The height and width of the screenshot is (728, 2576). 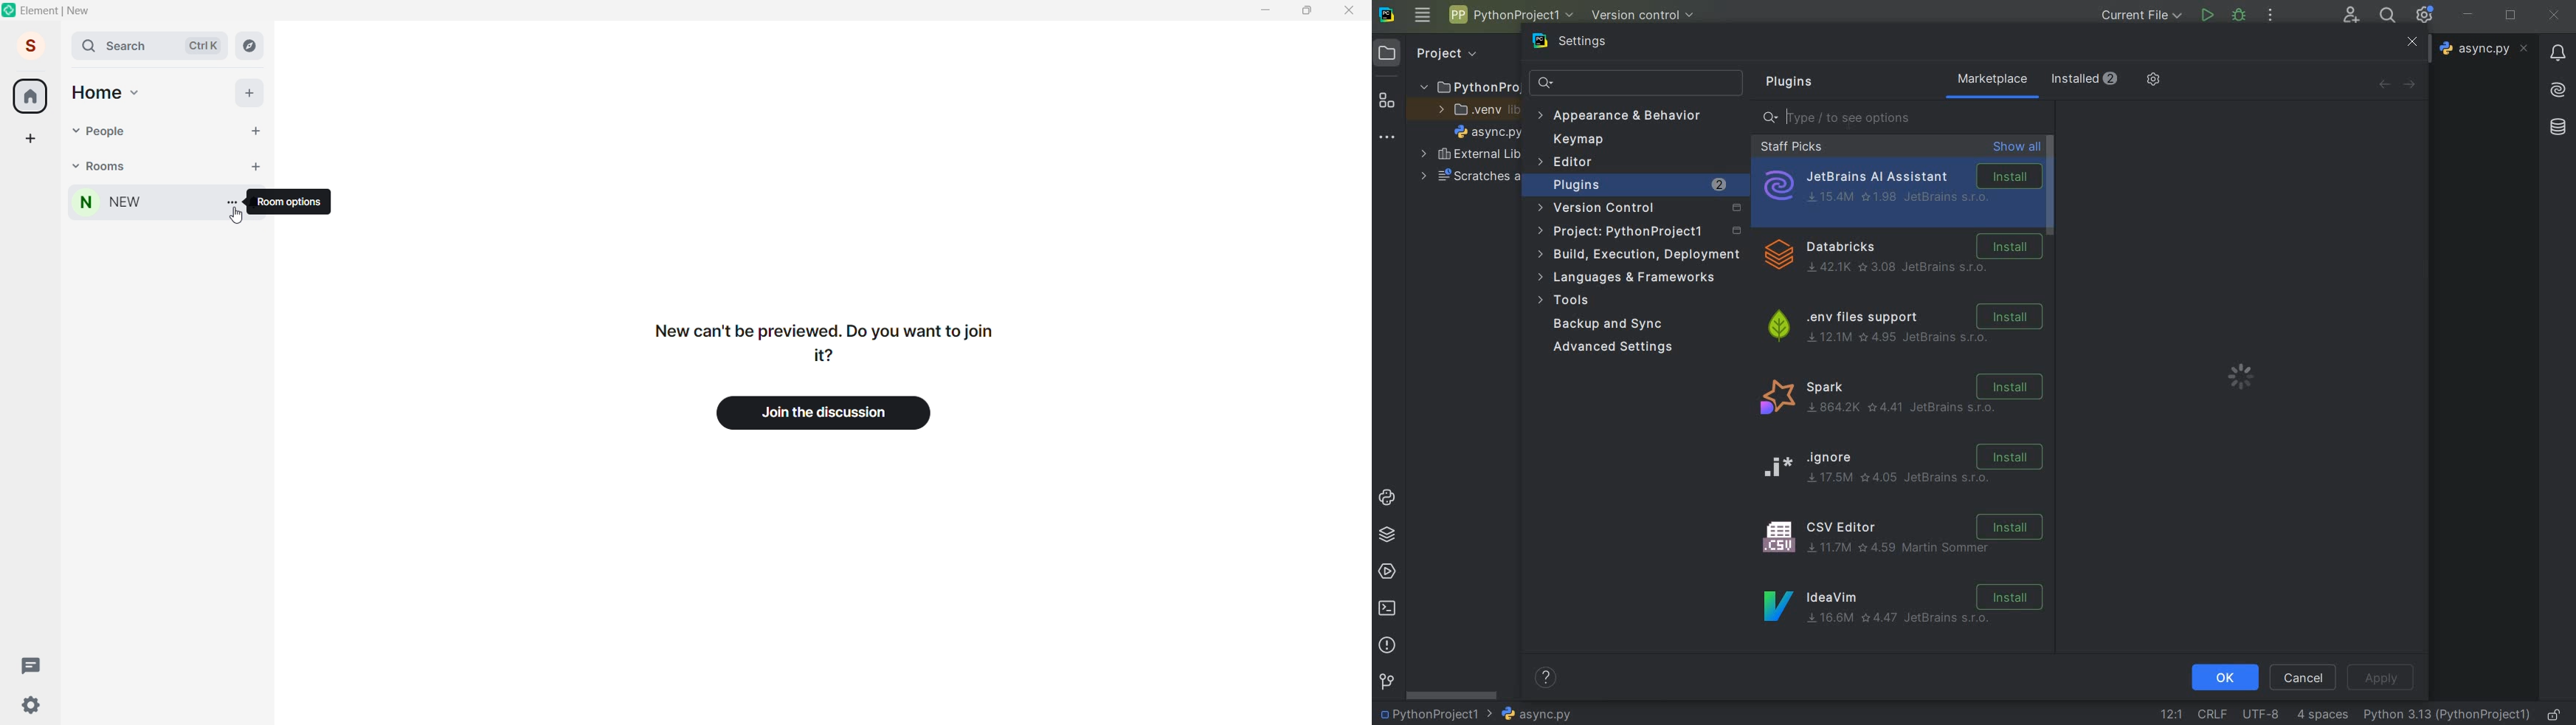 What do you see at coordinates (31, 46) in the screenshot?
I see `user` at bounding box center [31, 46].